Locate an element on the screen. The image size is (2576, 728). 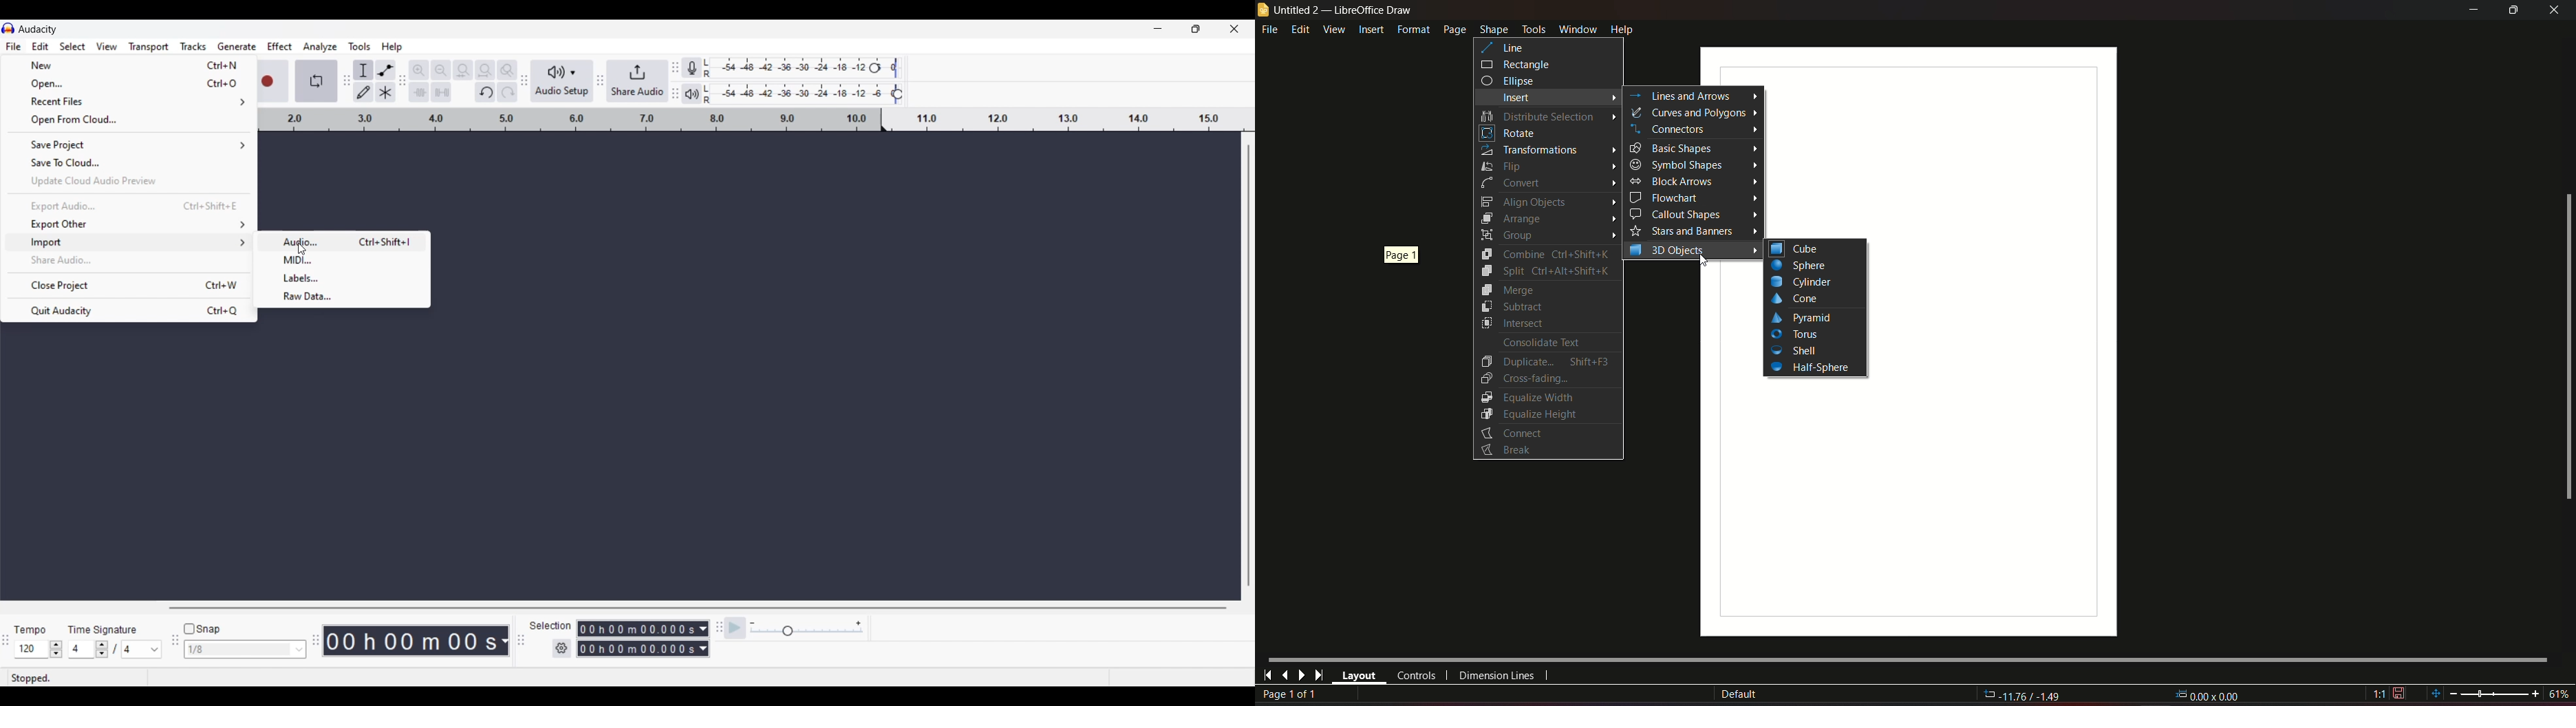
Half-Sphere is located at coordinates (1811, 367).